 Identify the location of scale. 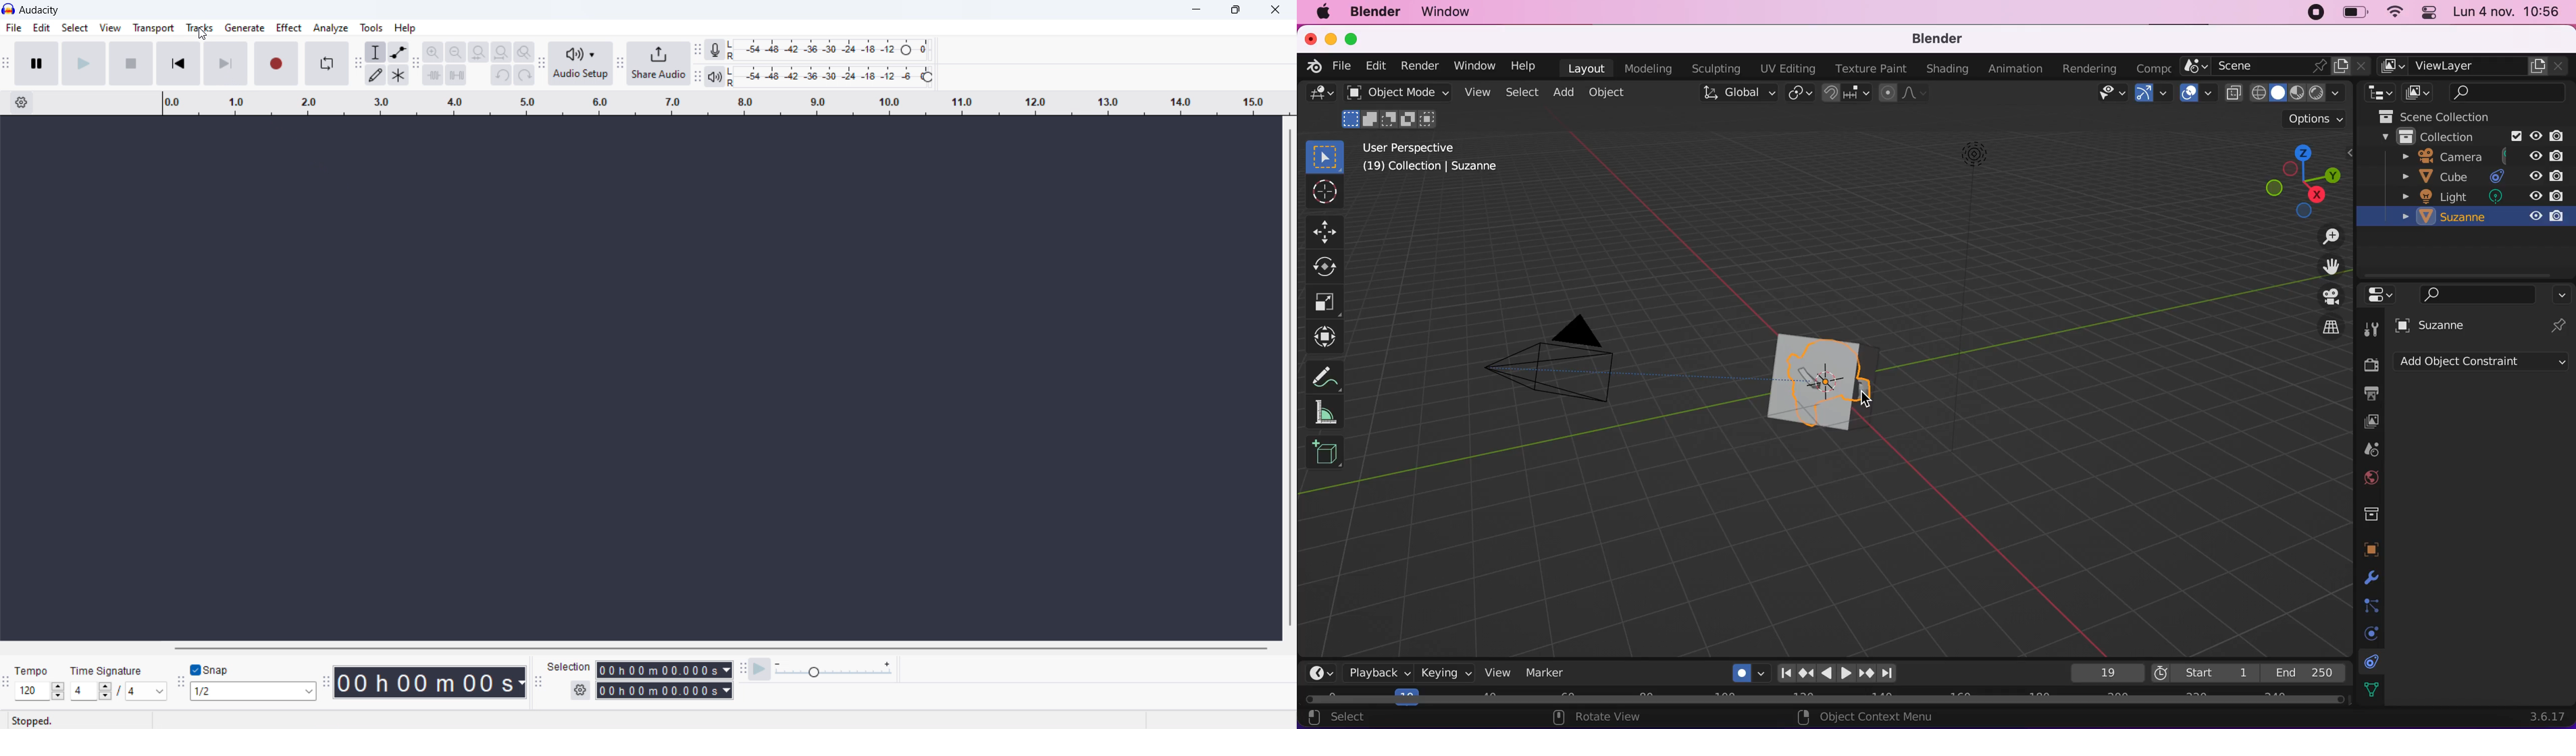
(1330, 302).